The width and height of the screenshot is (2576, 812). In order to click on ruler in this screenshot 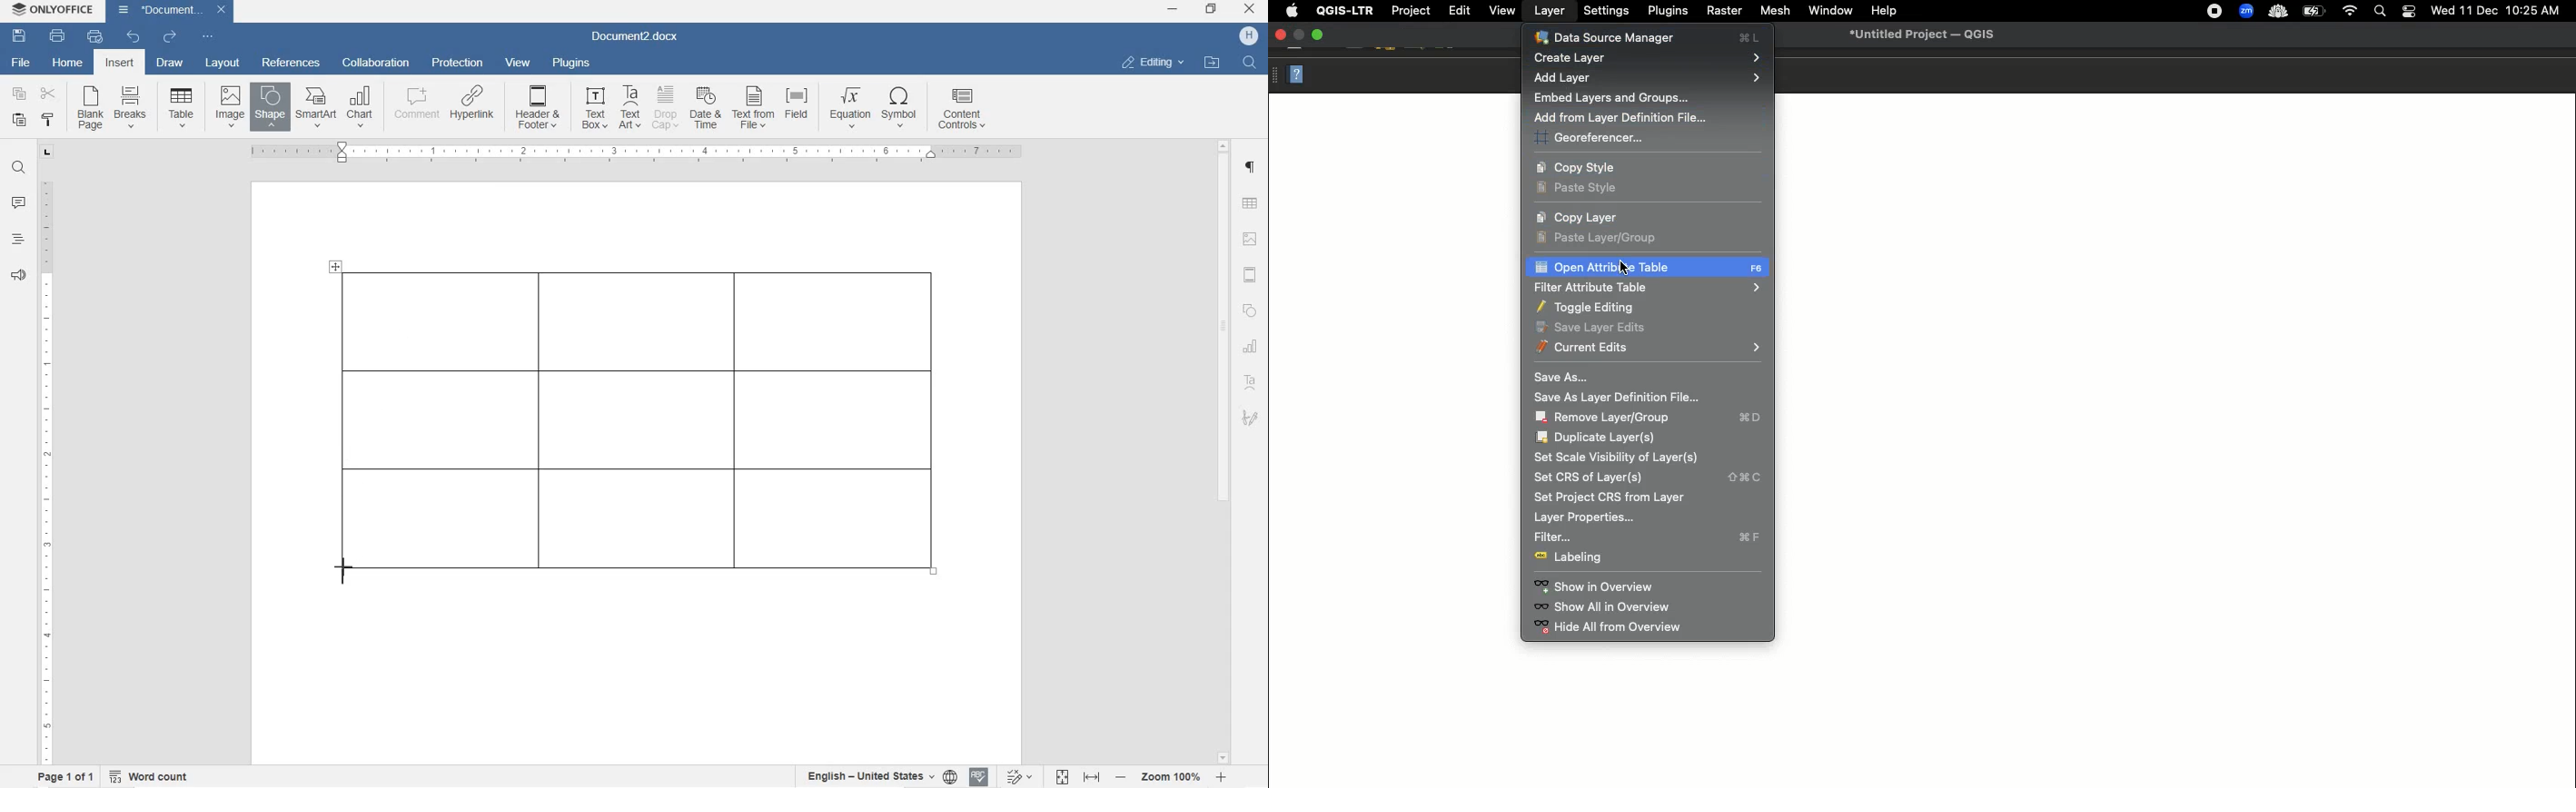, I will do `click(680, 153)`.